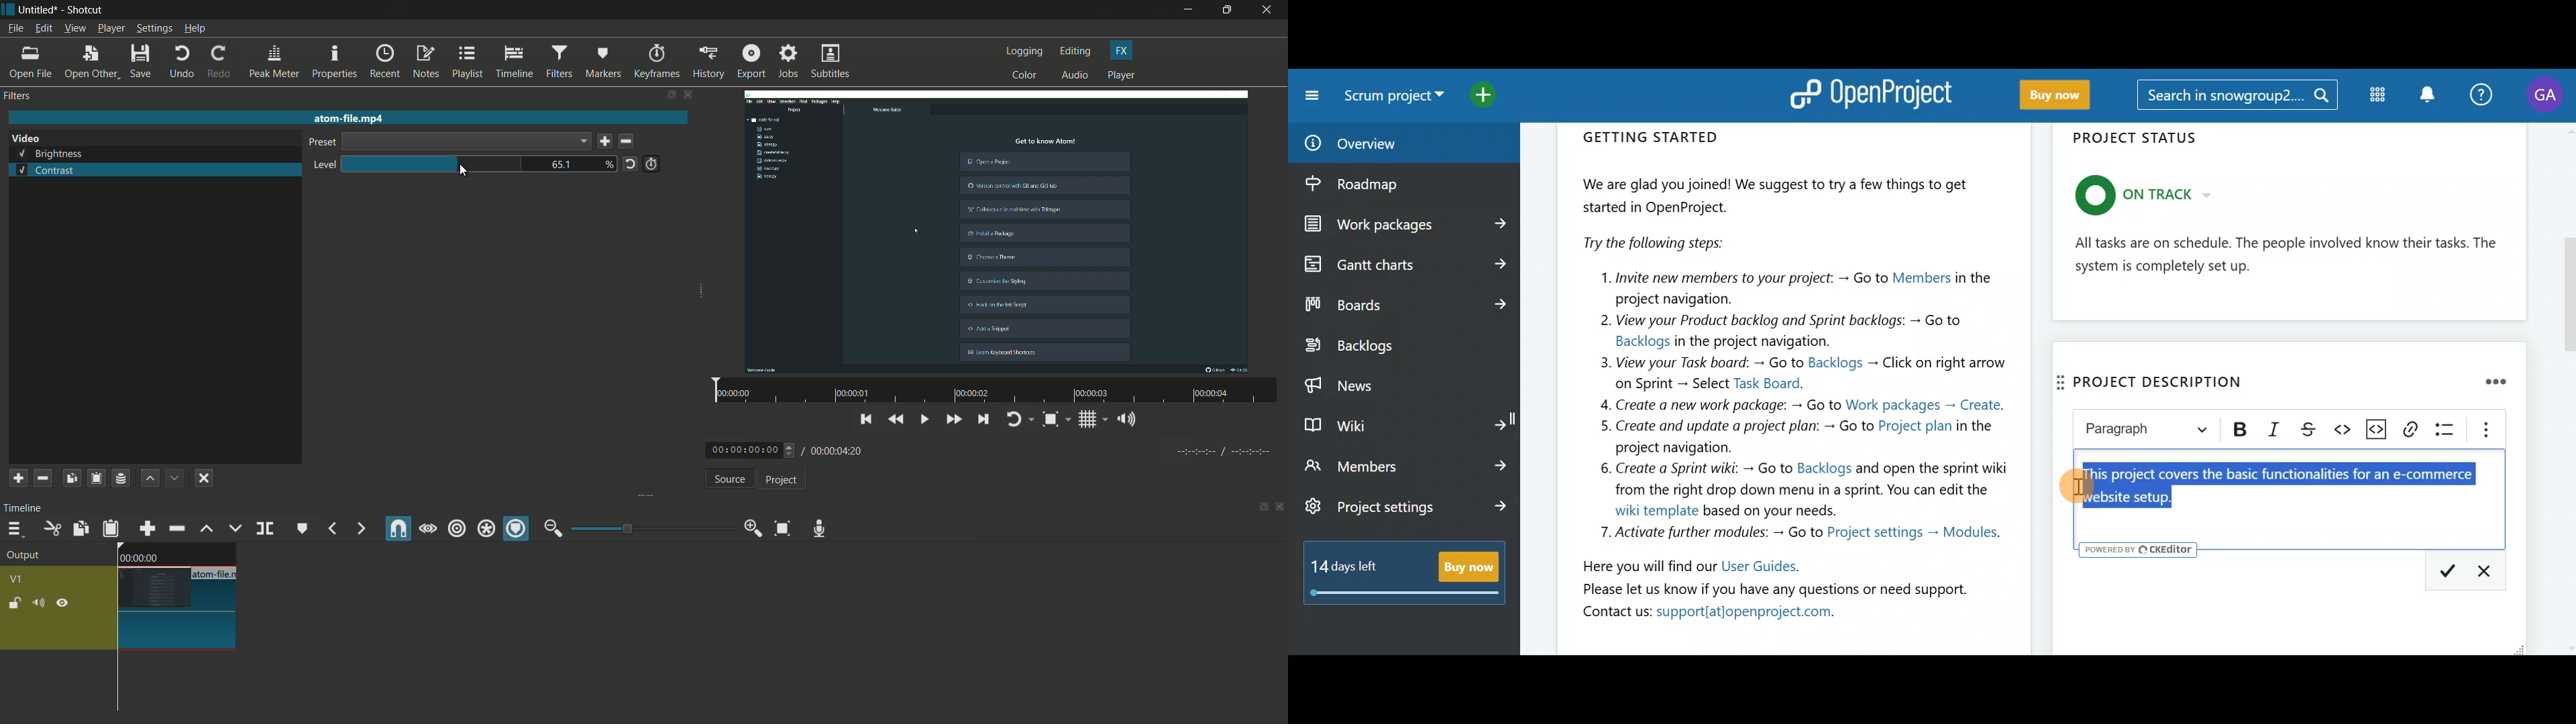 This screenshot has width=2576, height=728. I want to click on filters, so click(558, 62).